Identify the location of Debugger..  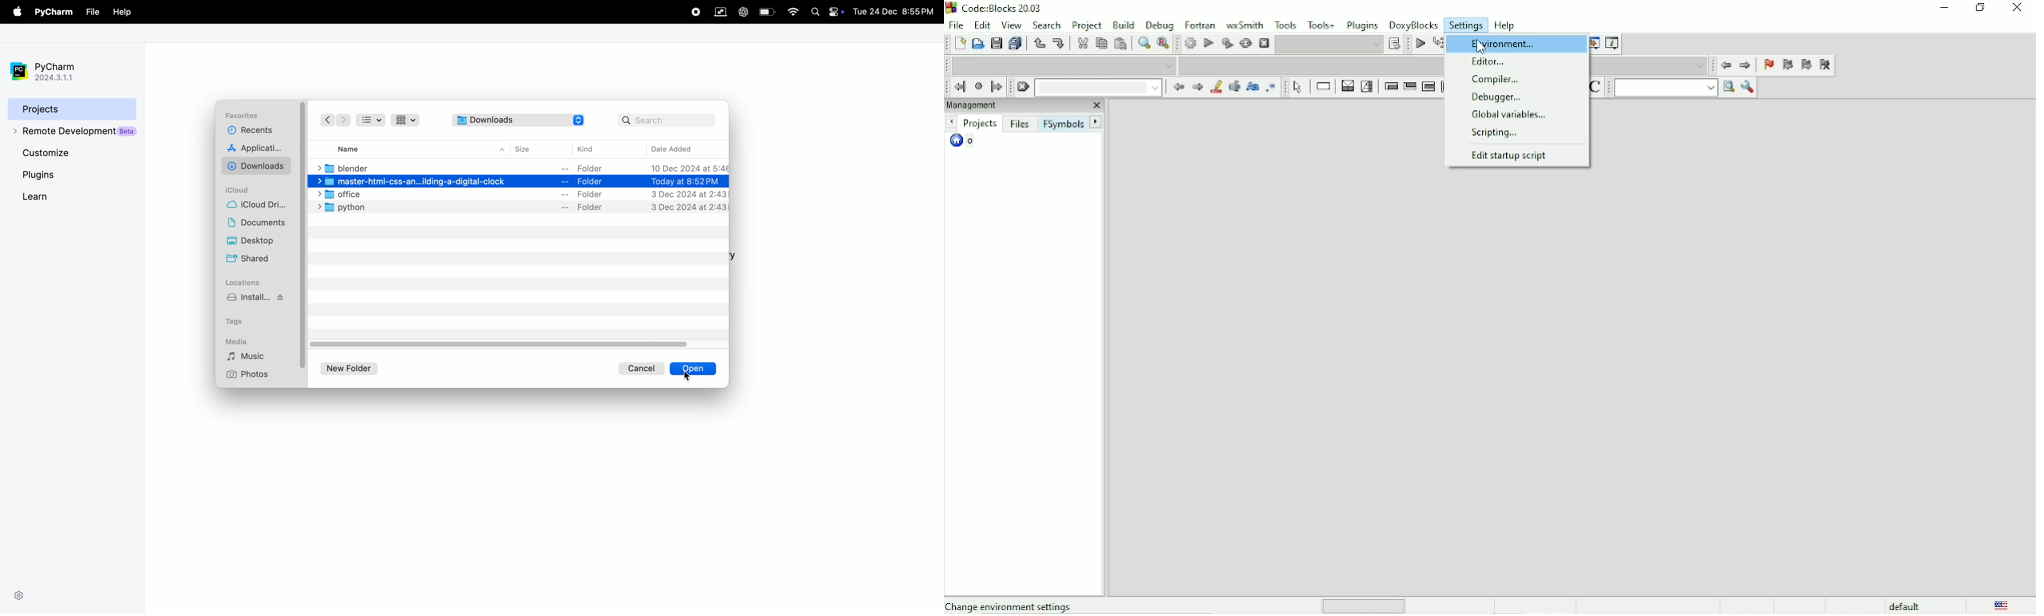
(1494, 97).